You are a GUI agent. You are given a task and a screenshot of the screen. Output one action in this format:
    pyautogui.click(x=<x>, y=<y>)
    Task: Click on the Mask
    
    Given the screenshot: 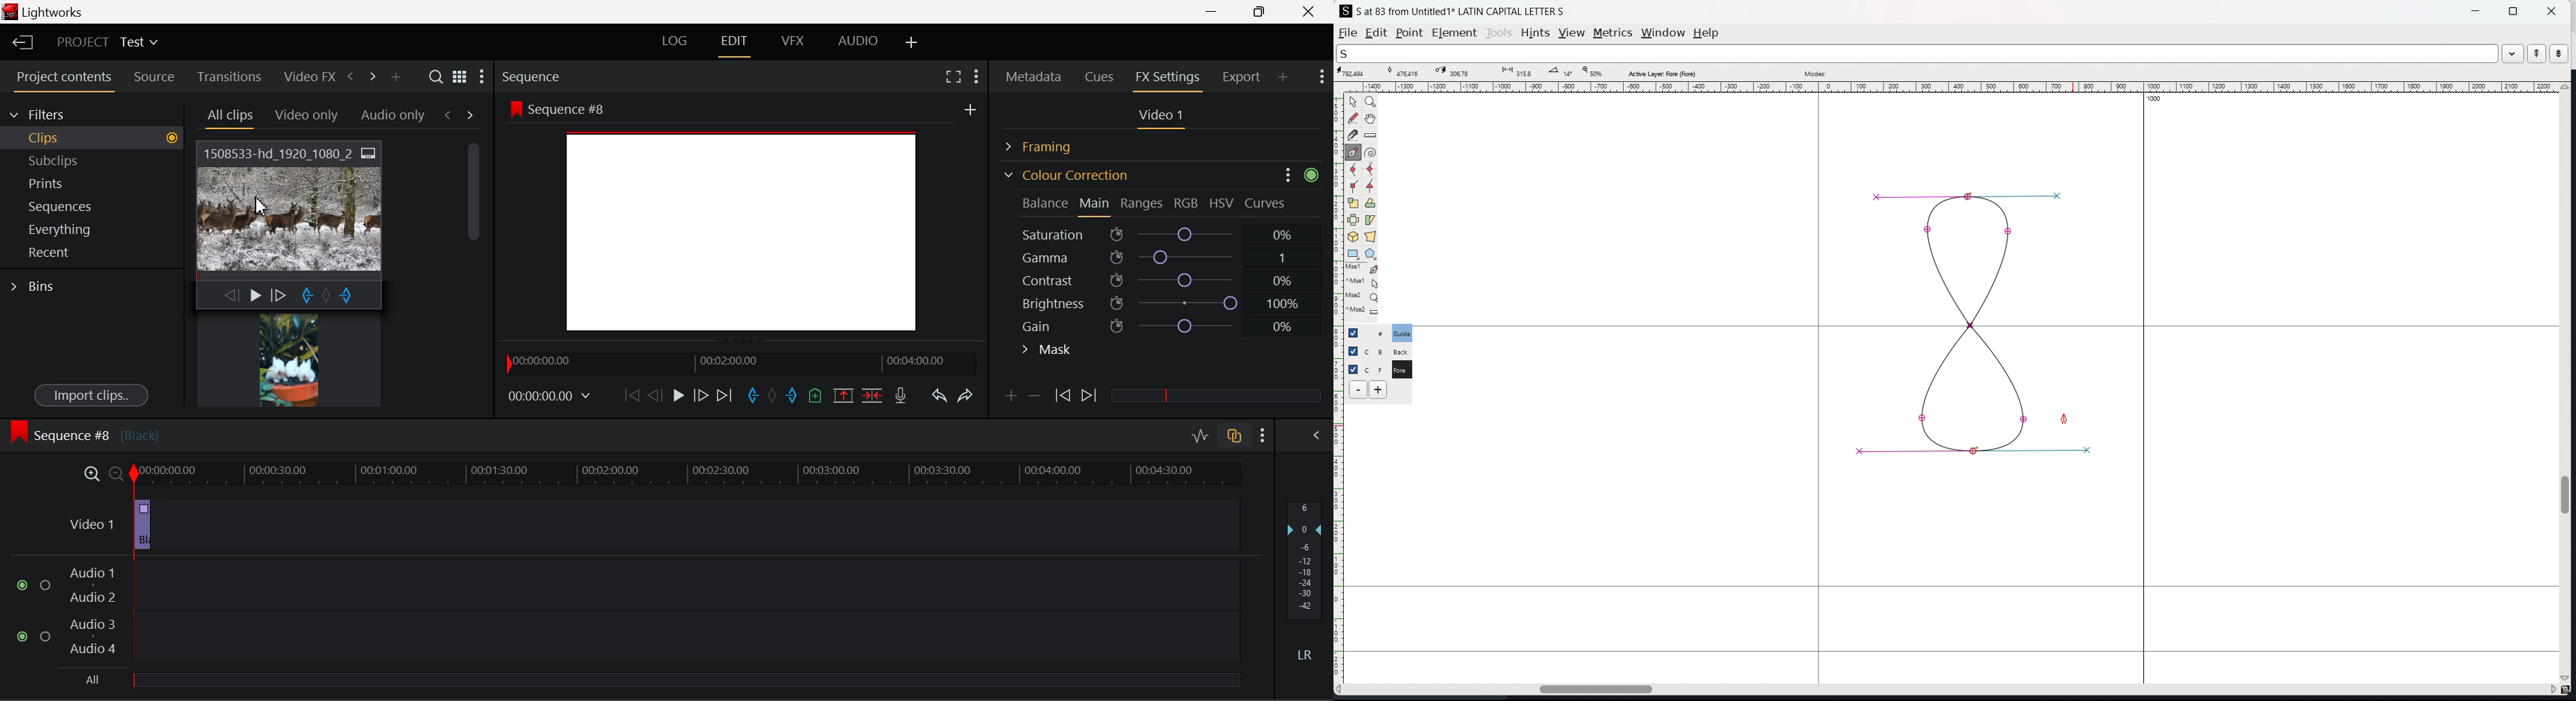 What is the action you would take?
    pyautogui.click(x=1047, y=351)
    